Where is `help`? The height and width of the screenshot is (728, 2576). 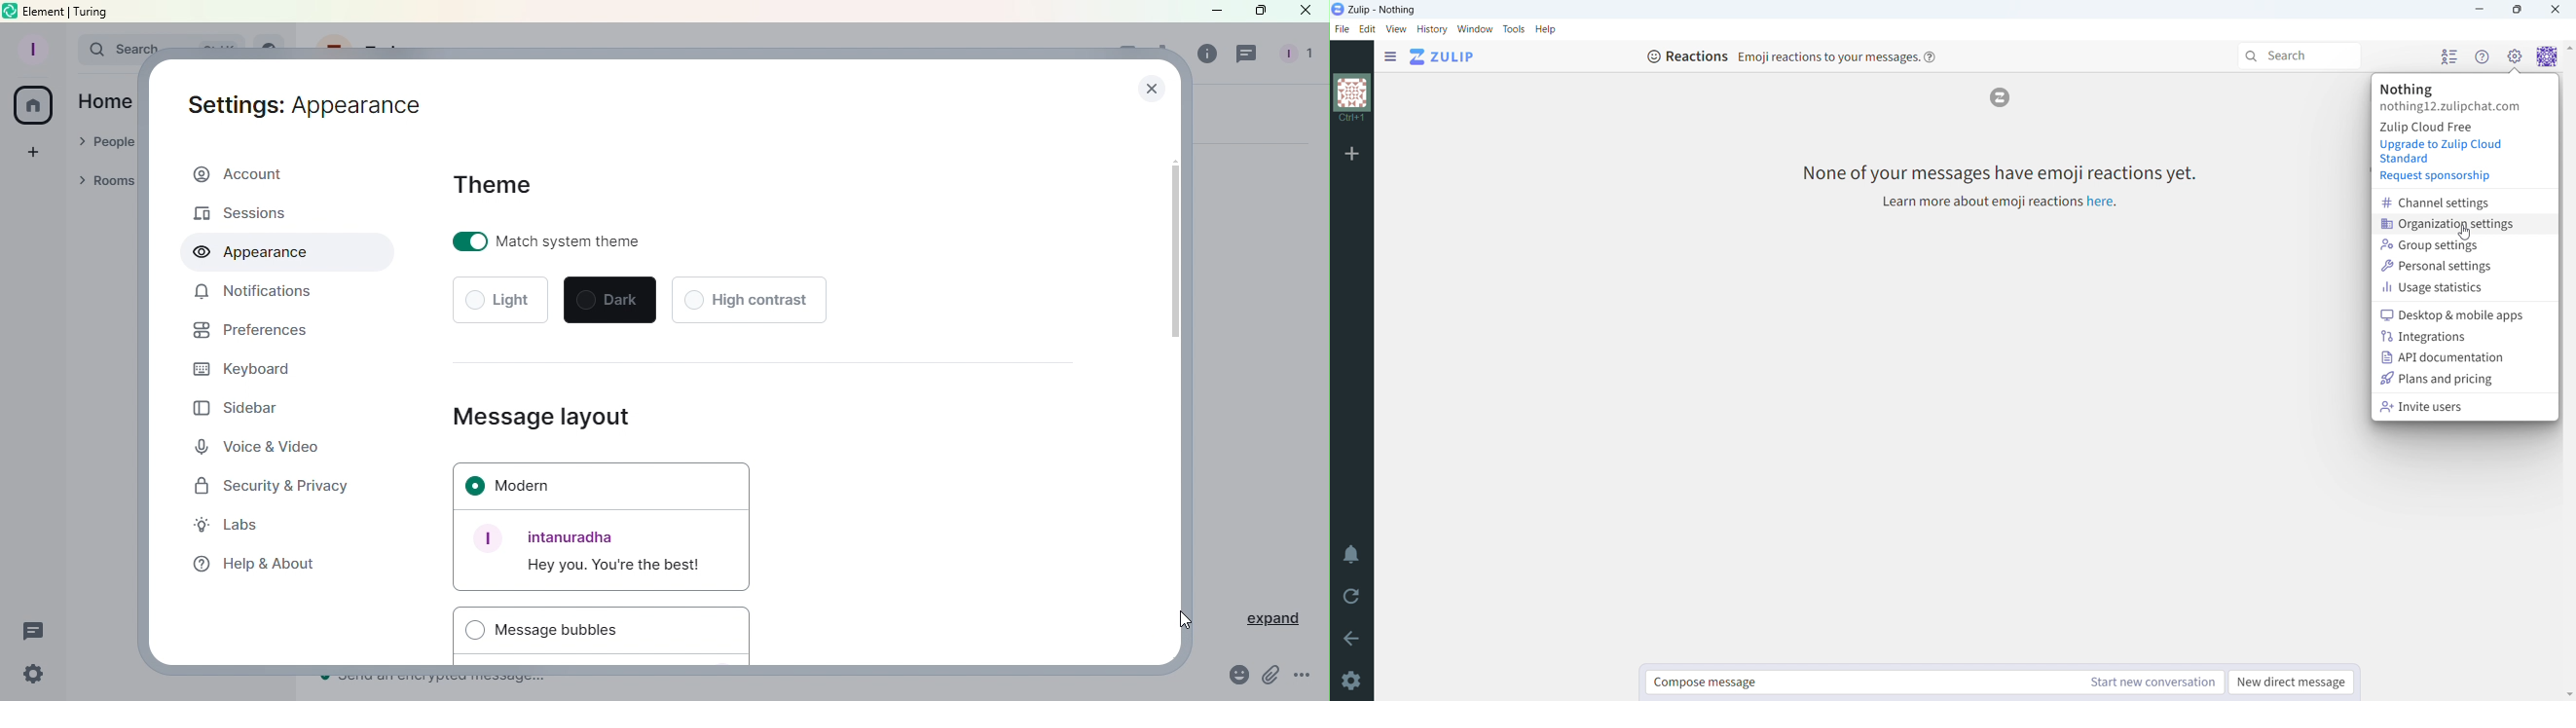 help is located at coordinates (1930, 56).